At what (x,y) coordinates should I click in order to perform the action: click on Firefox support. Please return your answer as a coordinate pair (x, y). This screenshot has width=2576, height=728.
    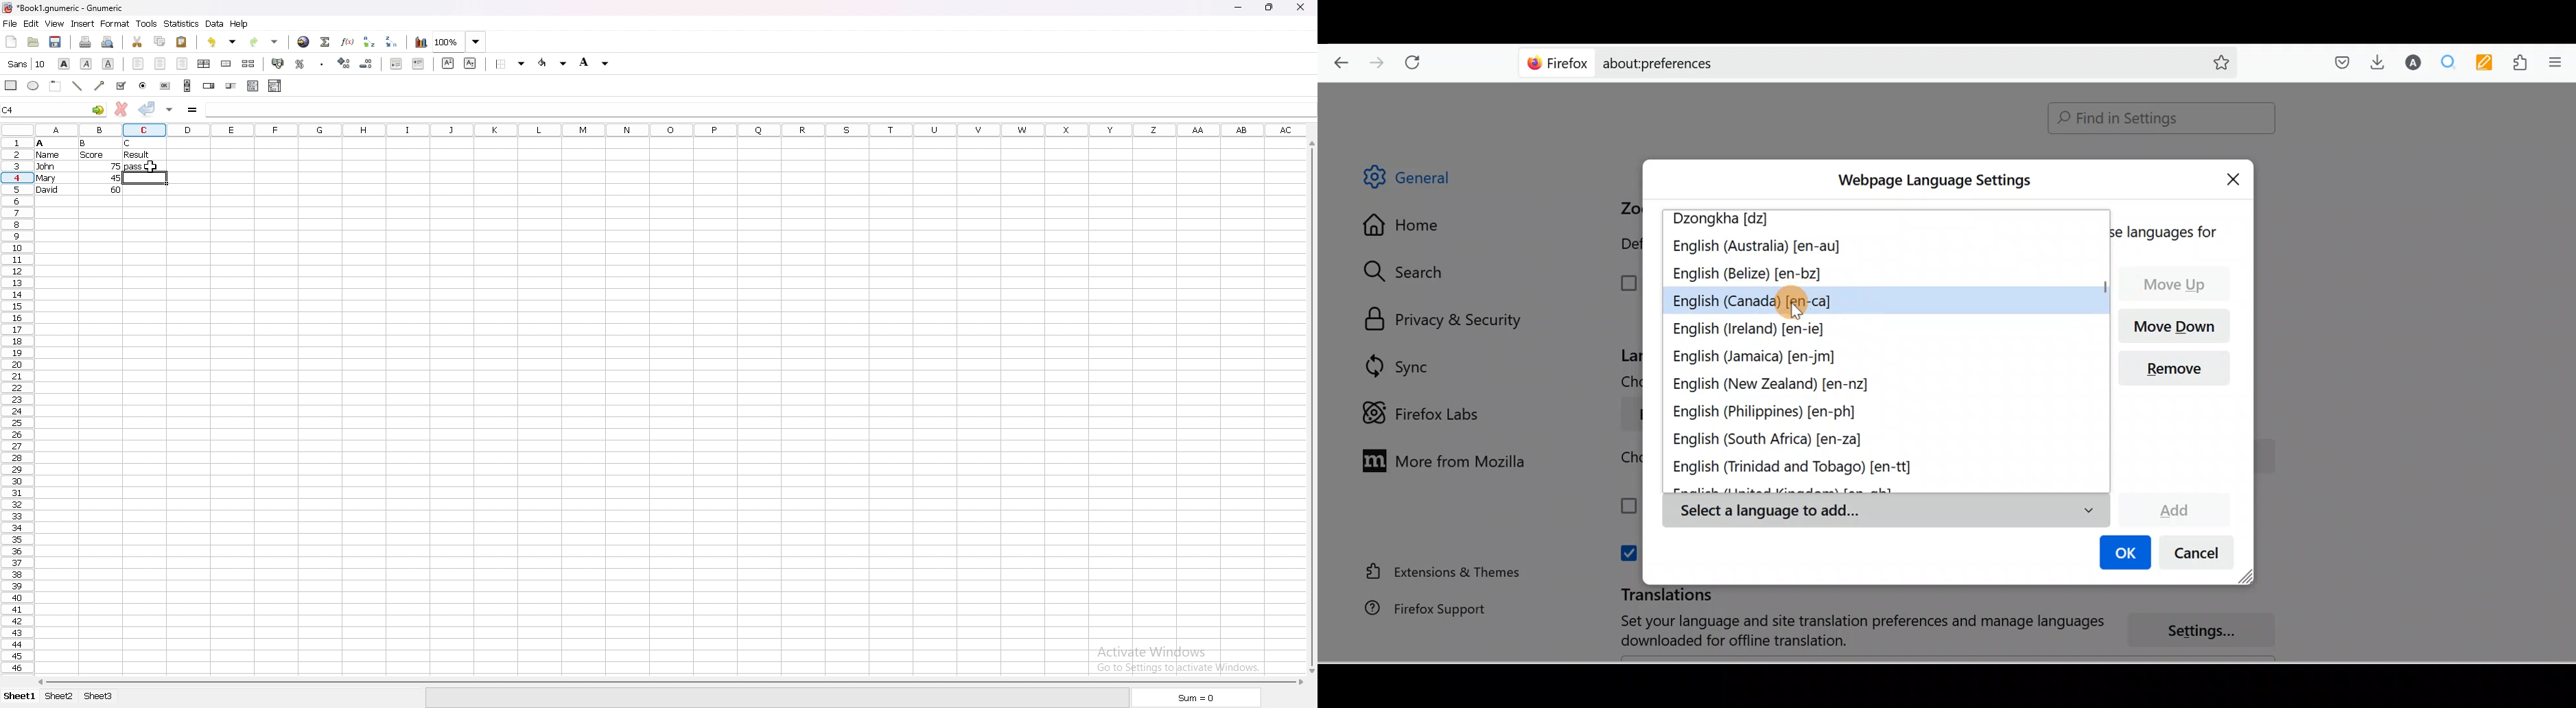
    Looking at the image, I should click on (1417, 608).